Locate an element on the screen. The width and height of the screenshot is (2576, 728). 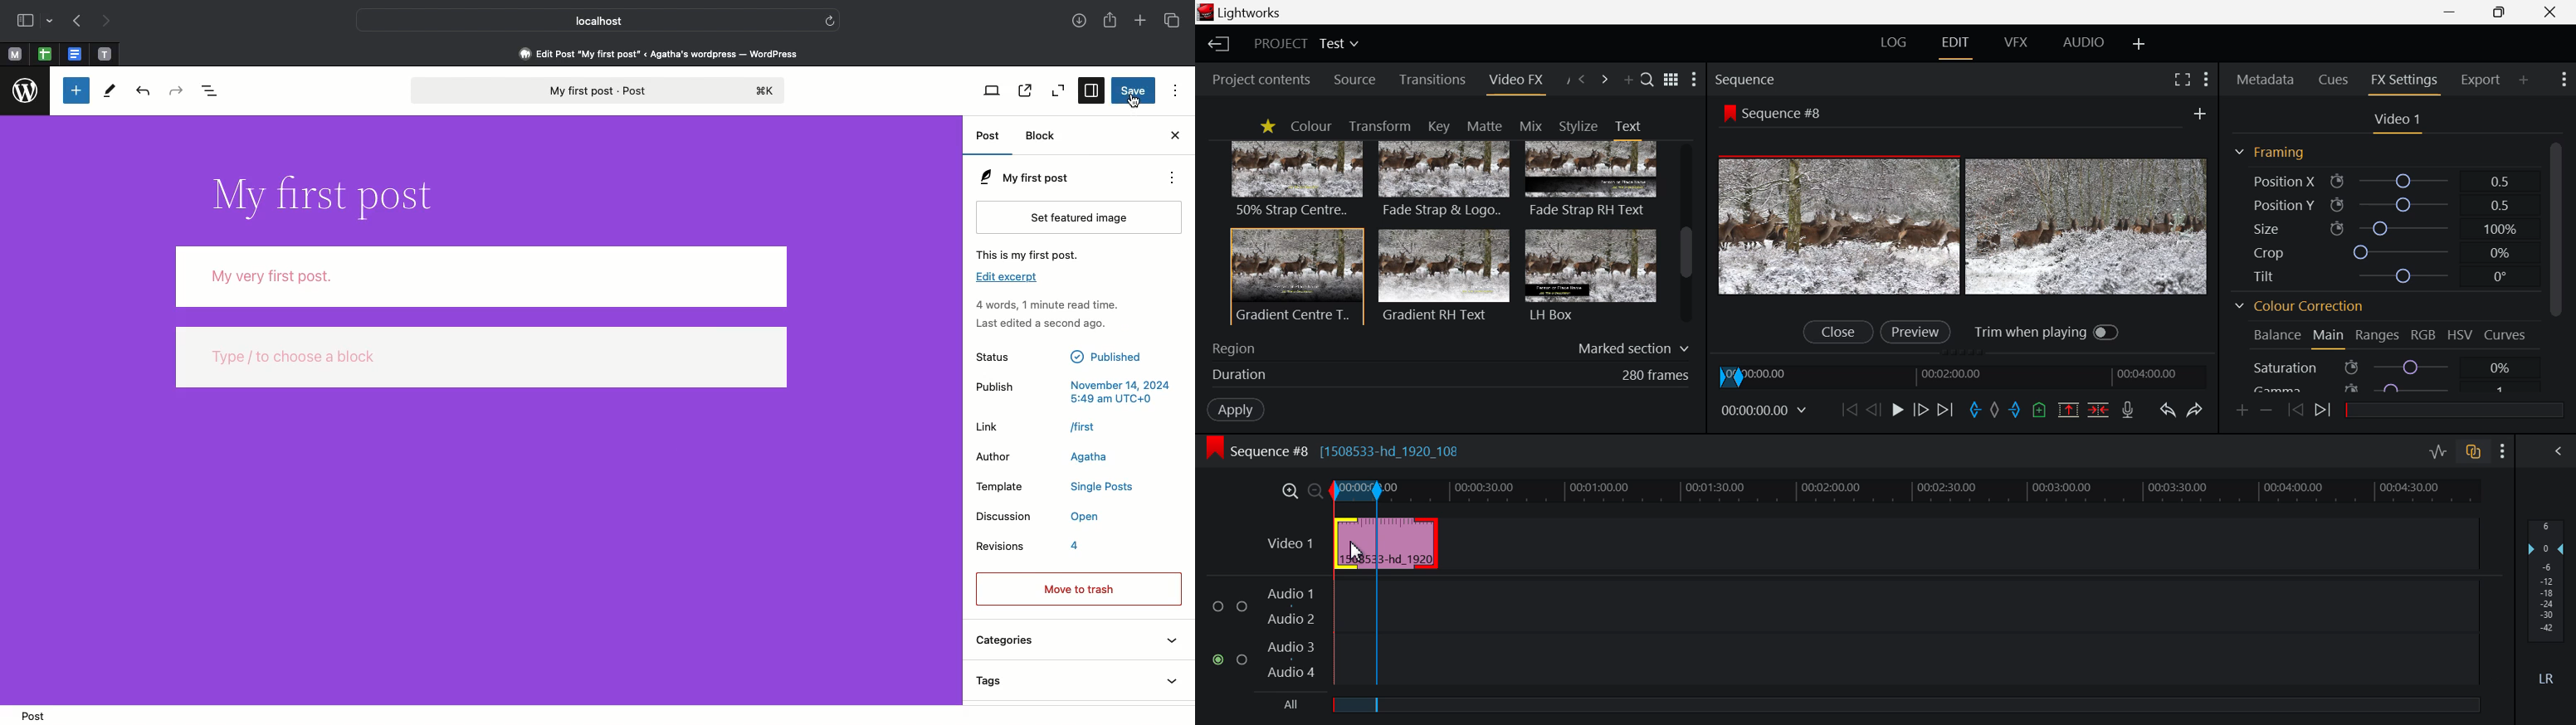
Block is located at coordinates (1045, 136).